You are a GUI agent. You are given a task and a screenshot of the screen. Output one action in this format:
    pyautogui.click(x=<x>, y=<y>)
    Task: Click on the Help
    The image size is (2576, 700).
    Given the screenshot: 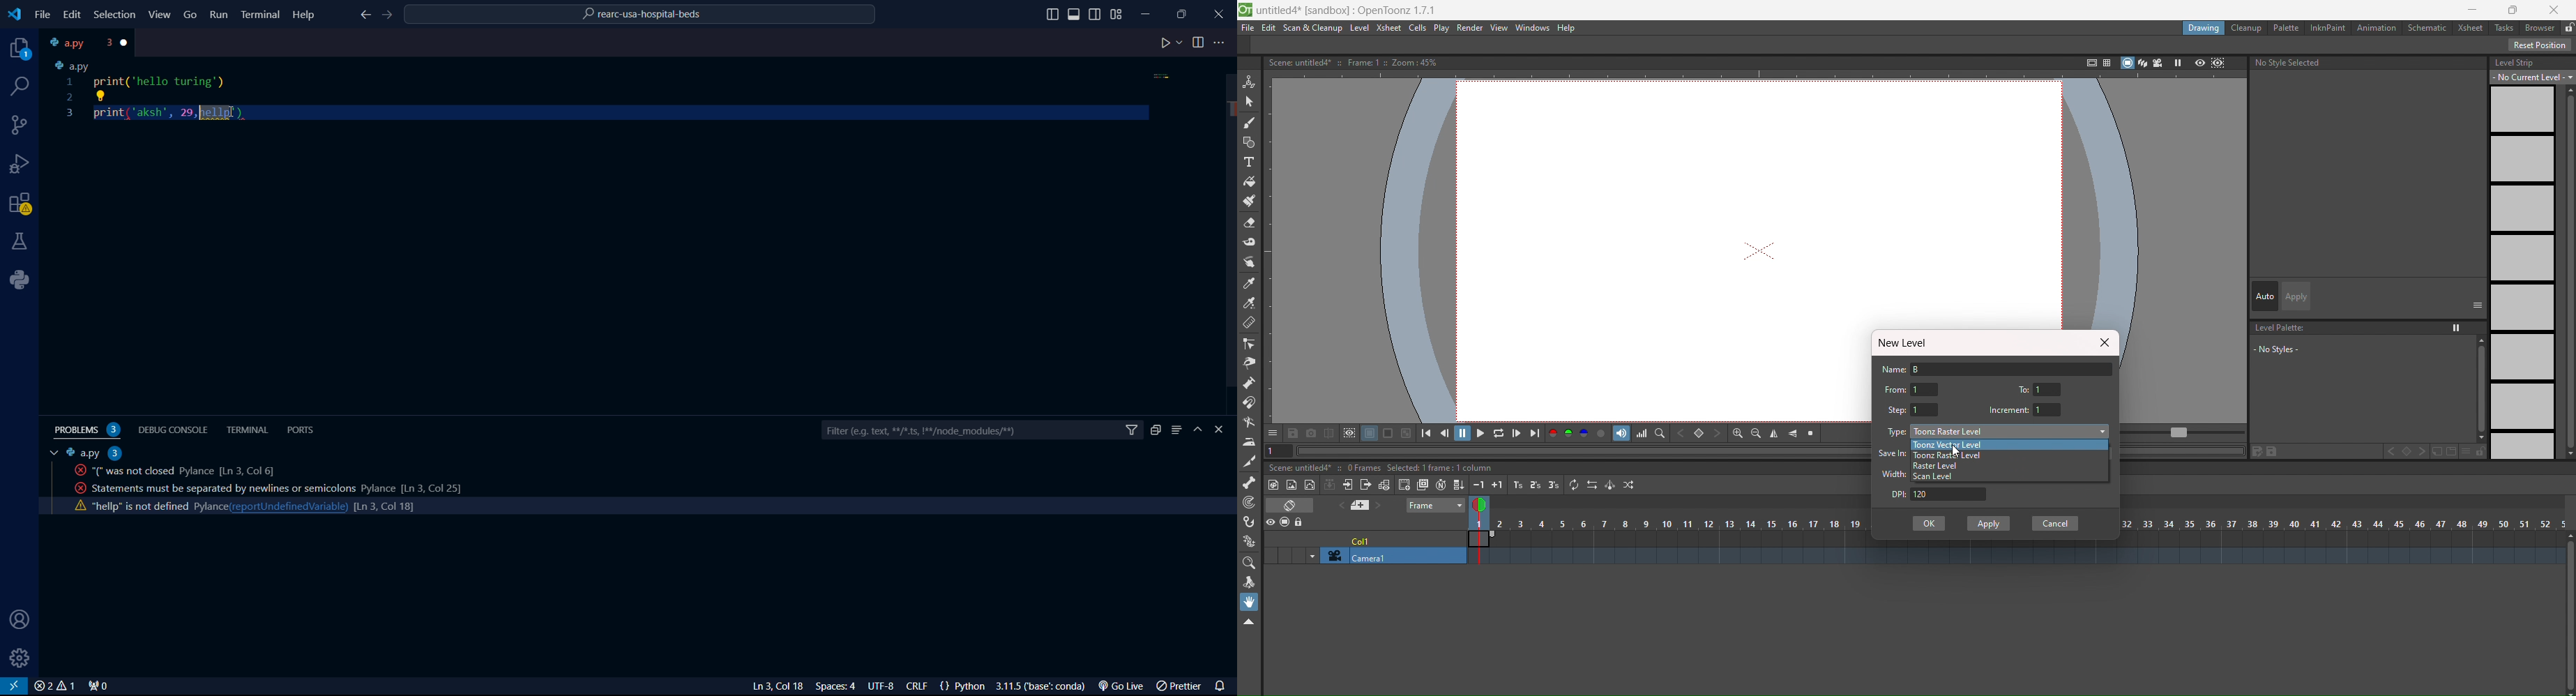 What is the action you would take?
    pyautogui.click(x=307, y=14)
    